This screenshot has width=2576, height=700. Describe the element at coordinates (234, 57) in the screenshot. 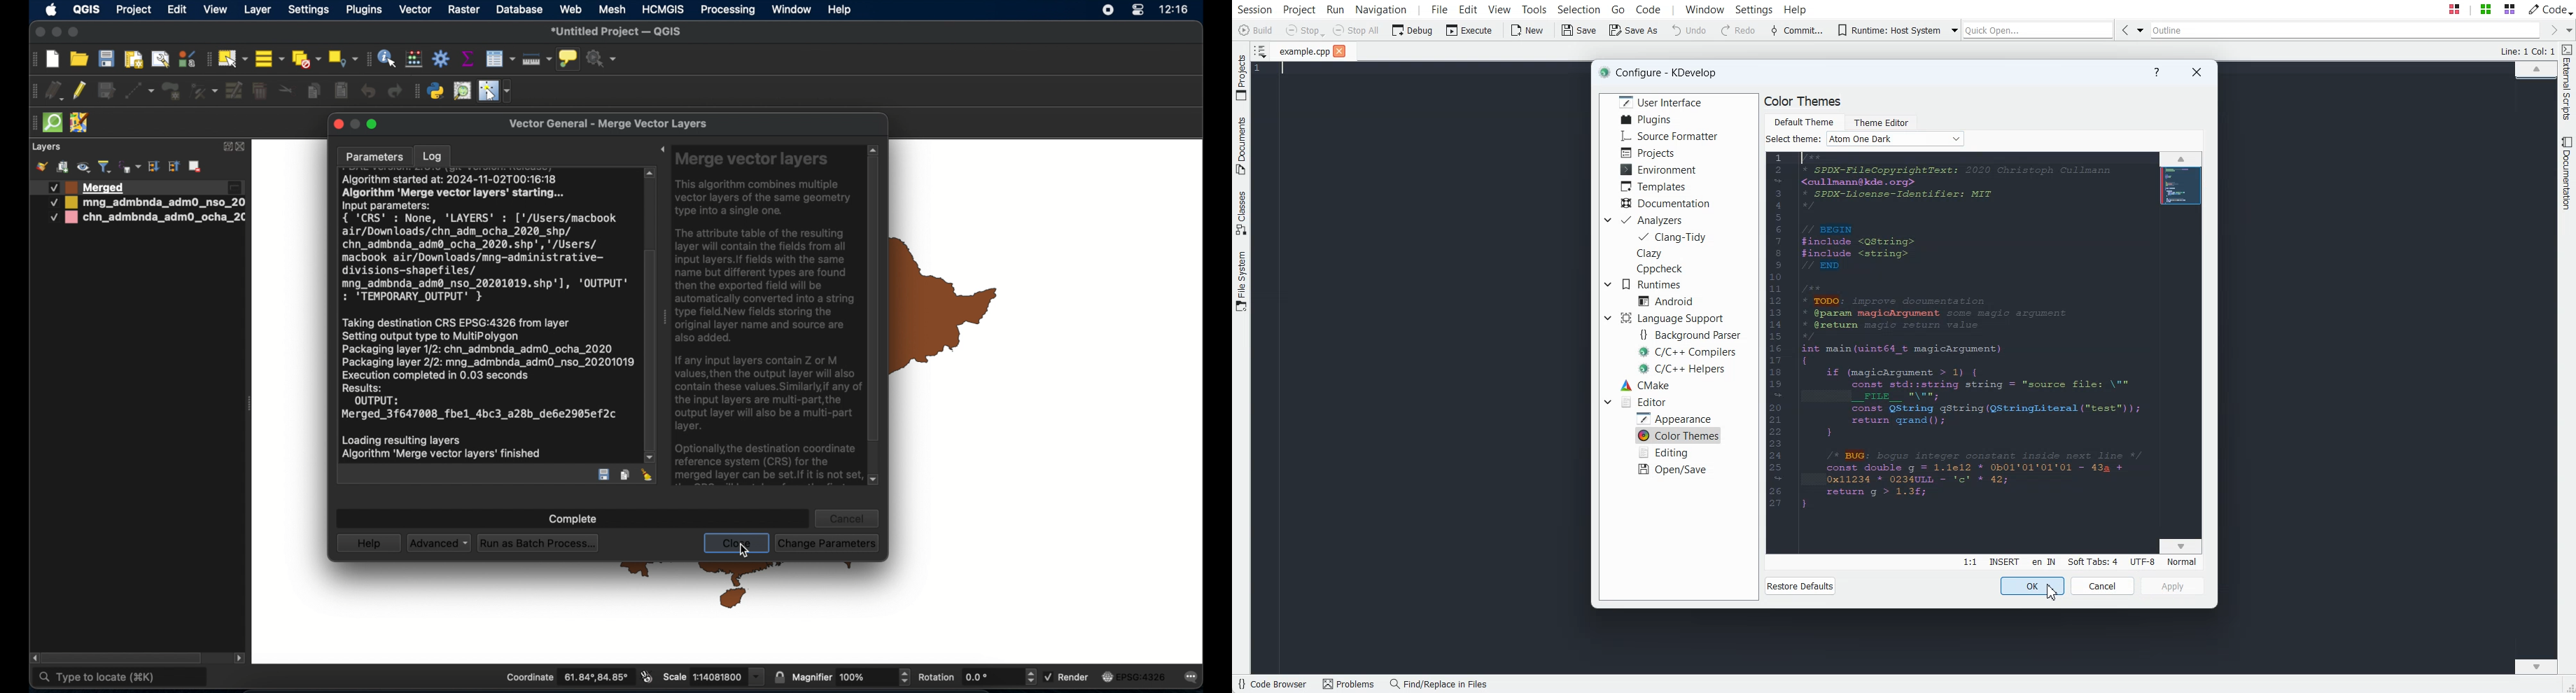

I see `select by area or single click` at that location.